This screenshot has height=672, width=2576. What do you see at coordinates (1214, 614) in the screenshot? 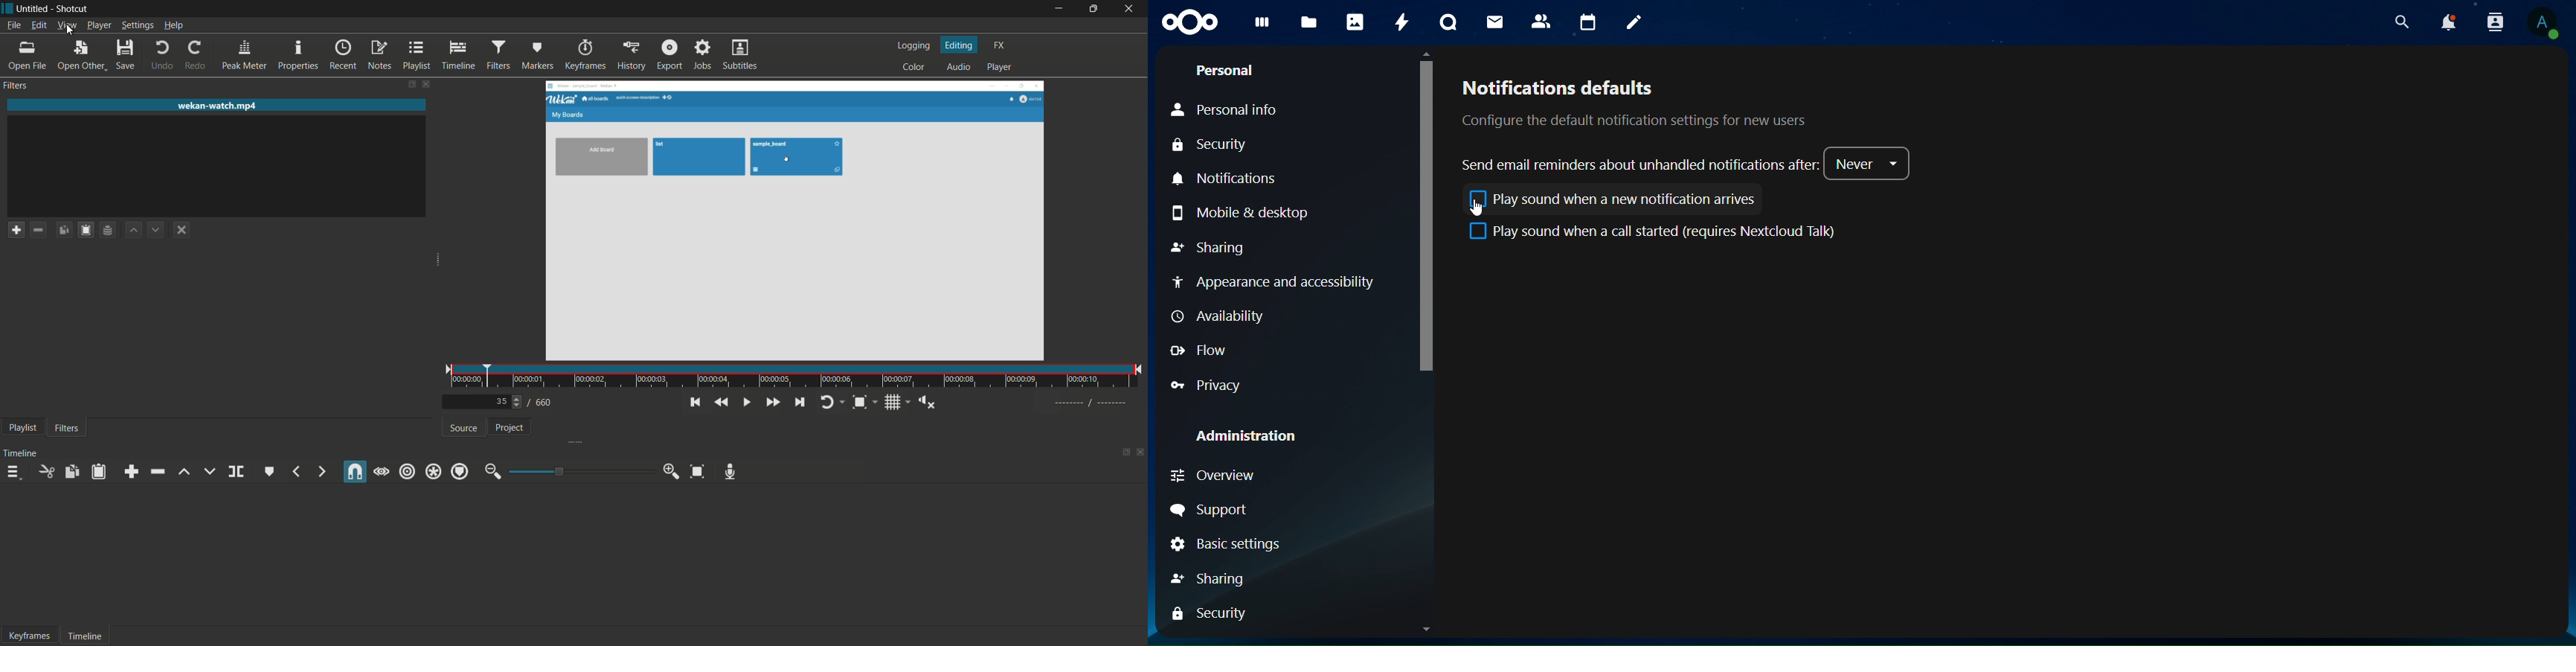
I see `Security` at bounding box center [1214, 614].